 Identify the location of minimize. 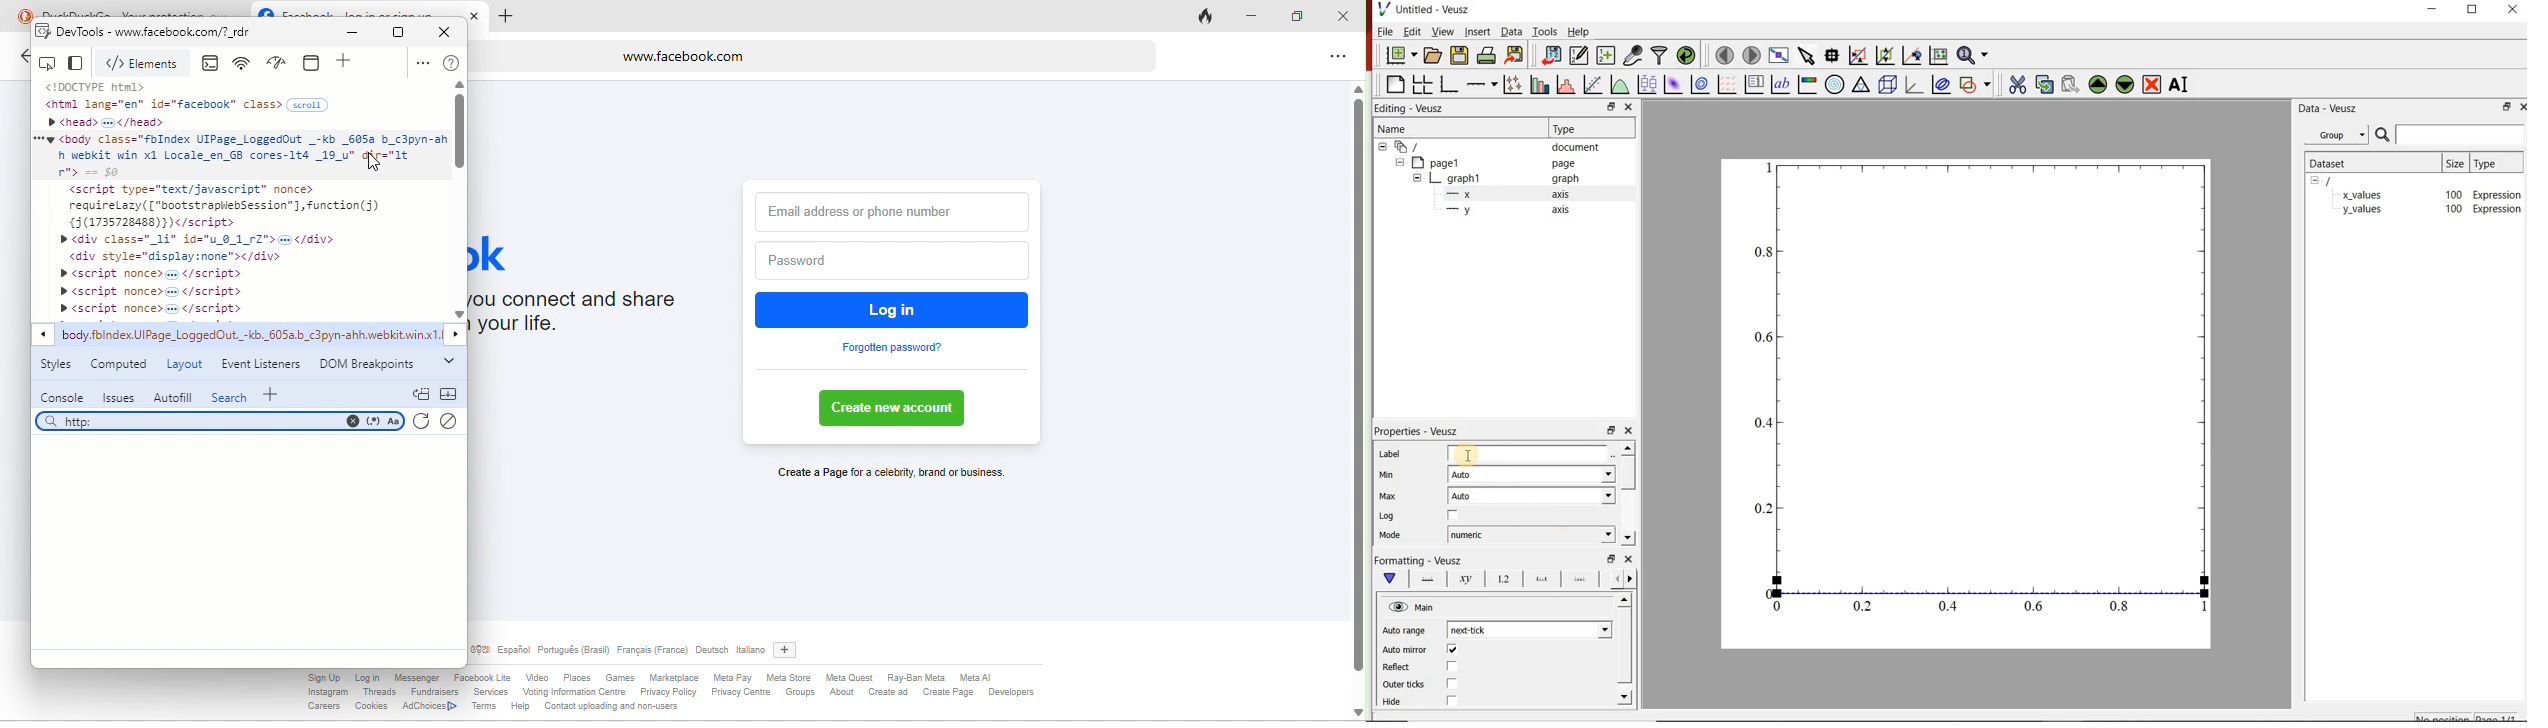
(1259, 18).